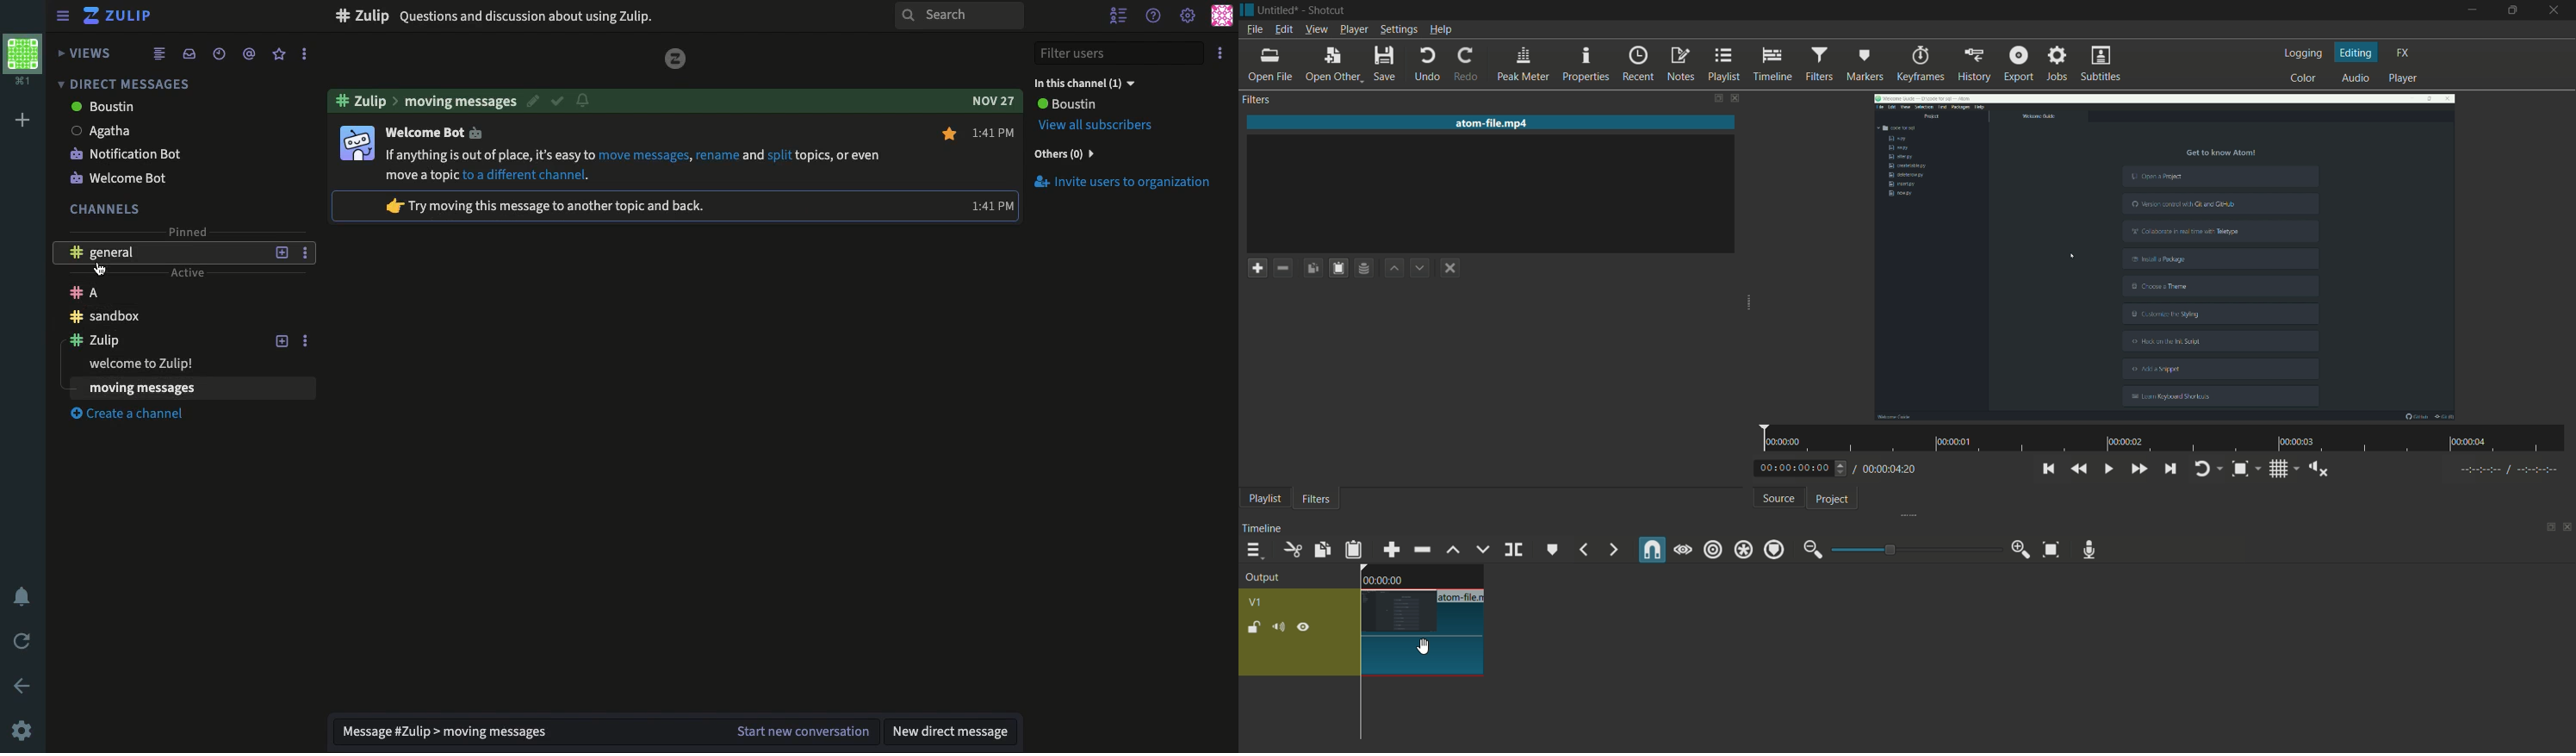 This screenshot has height=756, width=2576. Describe the element at coordinates (2358, 52) in the screenshot. I see `editing` at that location.